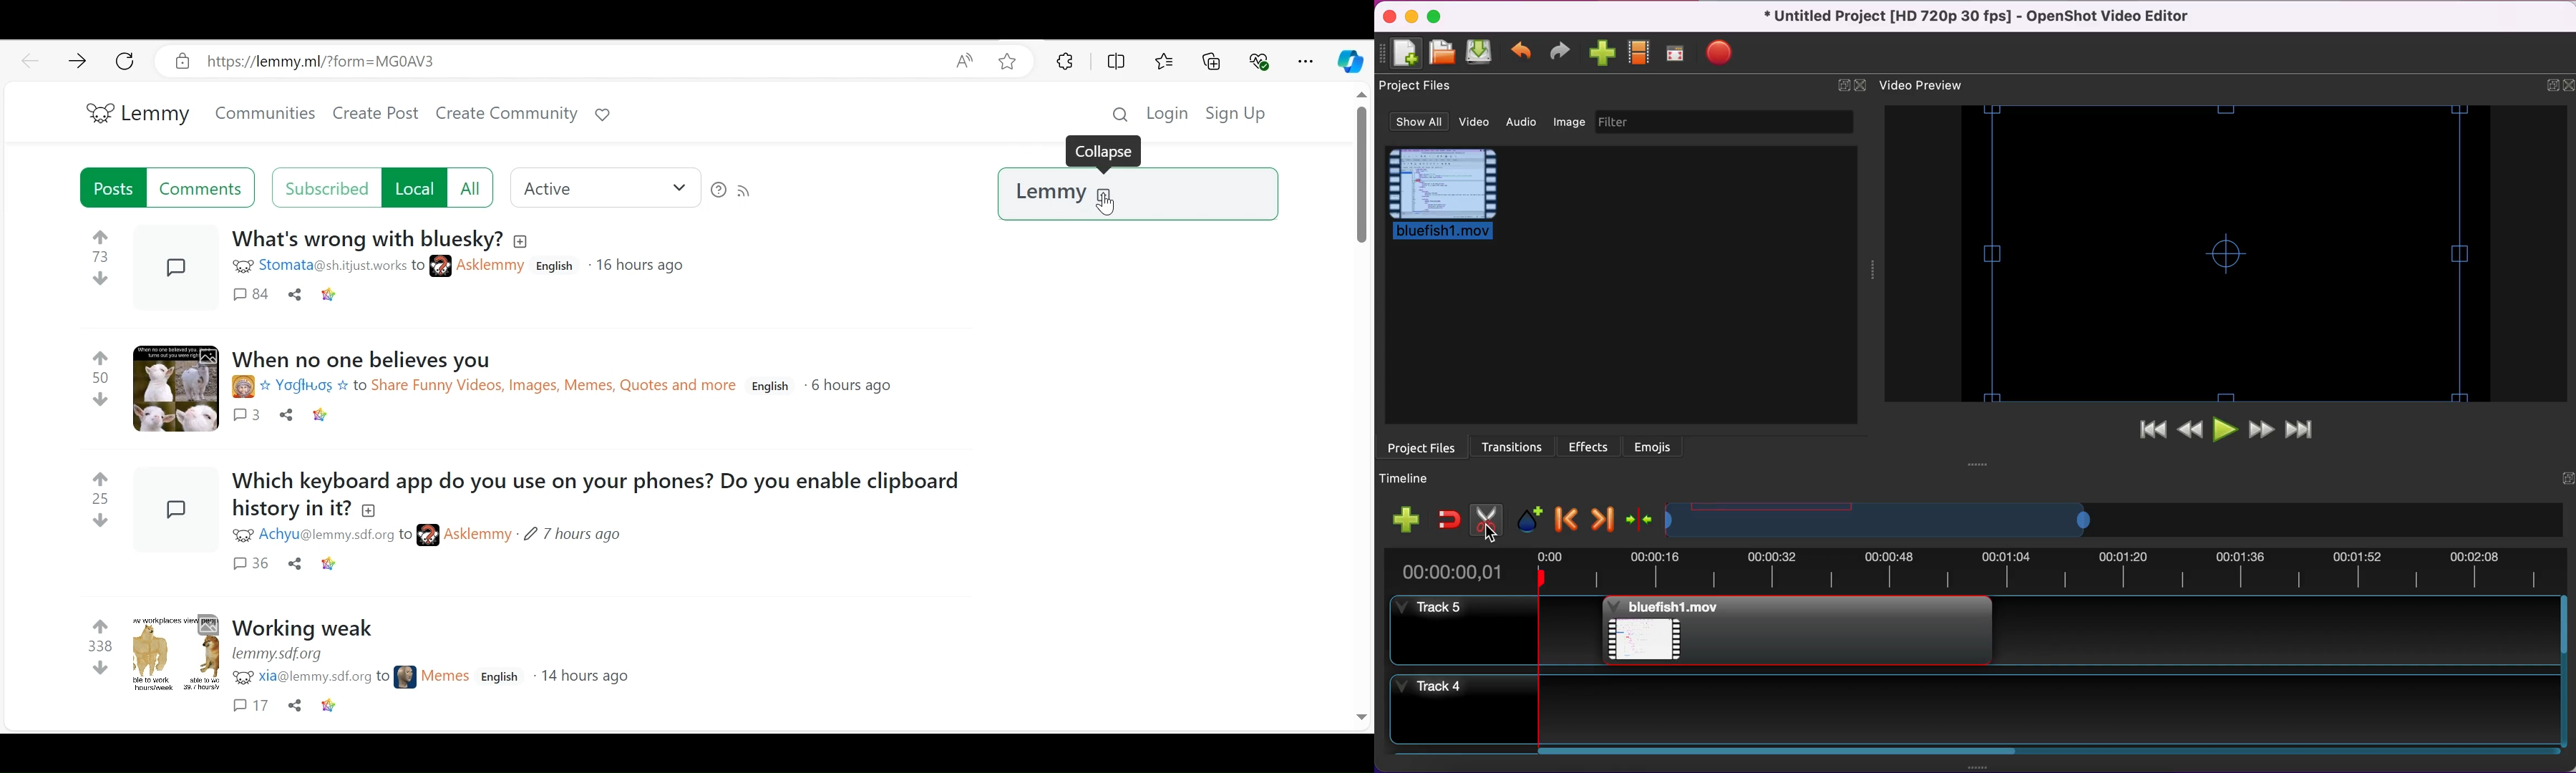 The width and height of the screenshot is (2576, 784). Describe the element at coordinates (328, 705) in the screenshot. I see `links` at that location.